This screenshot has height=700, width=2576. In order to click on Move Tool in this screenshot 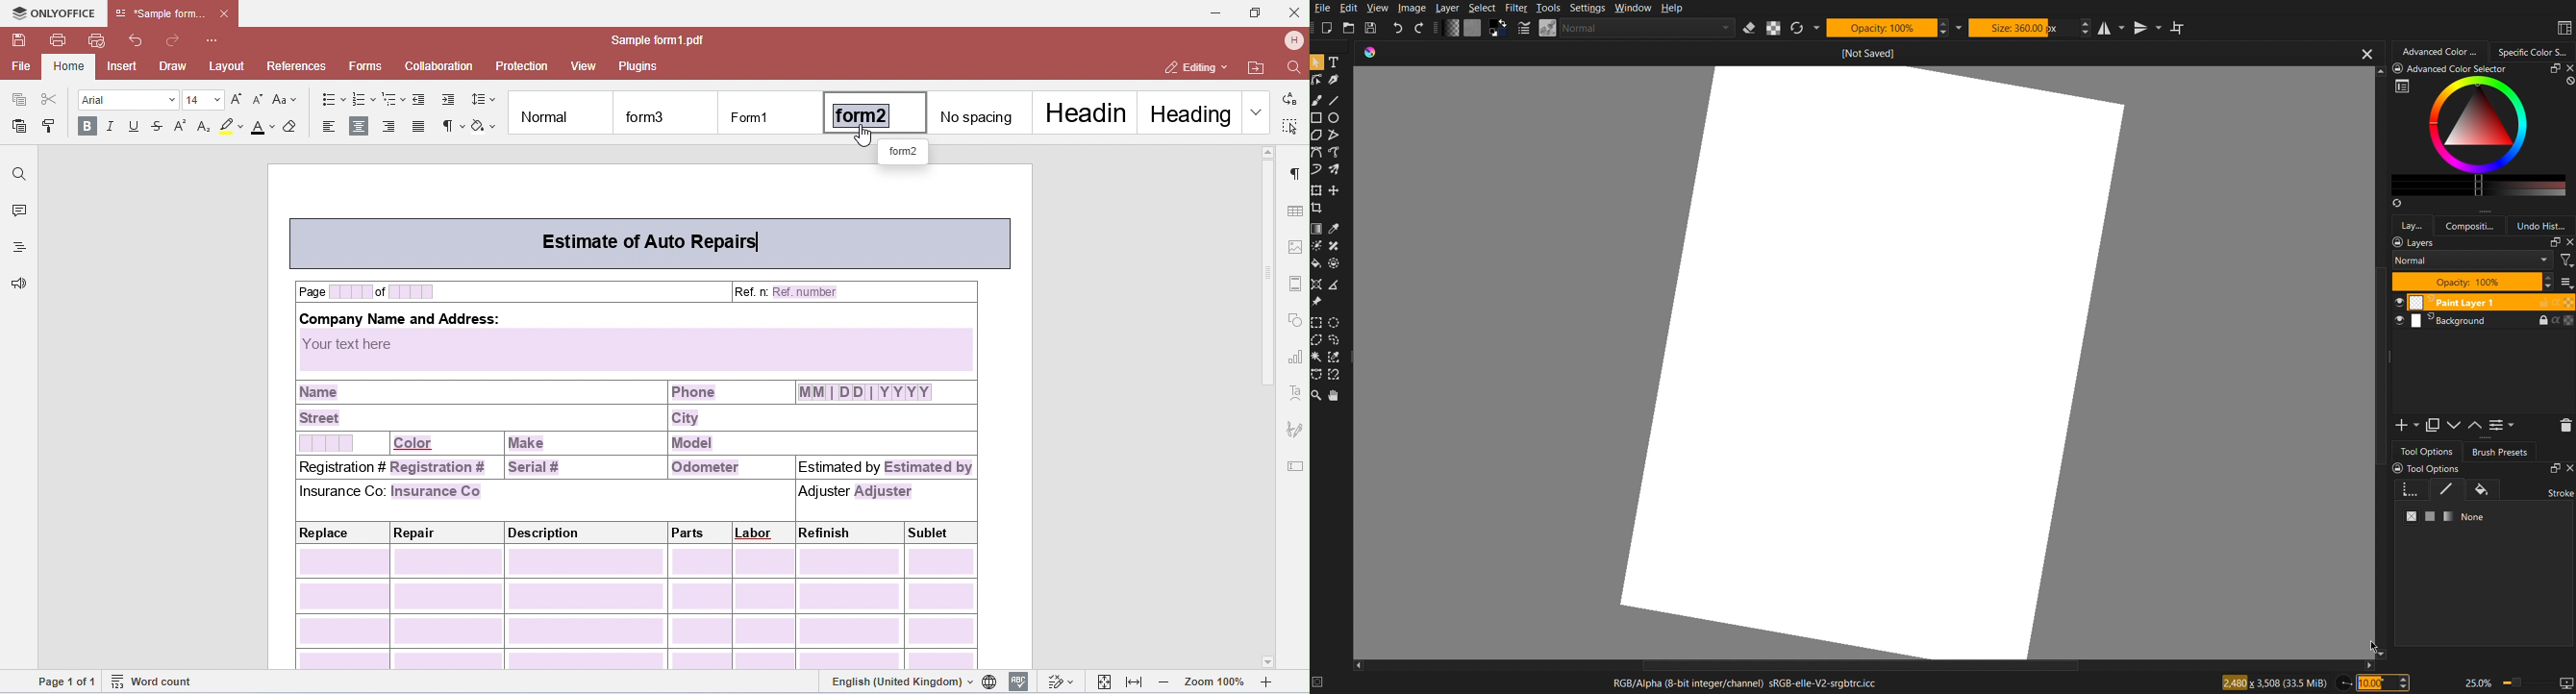, I will do `click(1333, 191)`.